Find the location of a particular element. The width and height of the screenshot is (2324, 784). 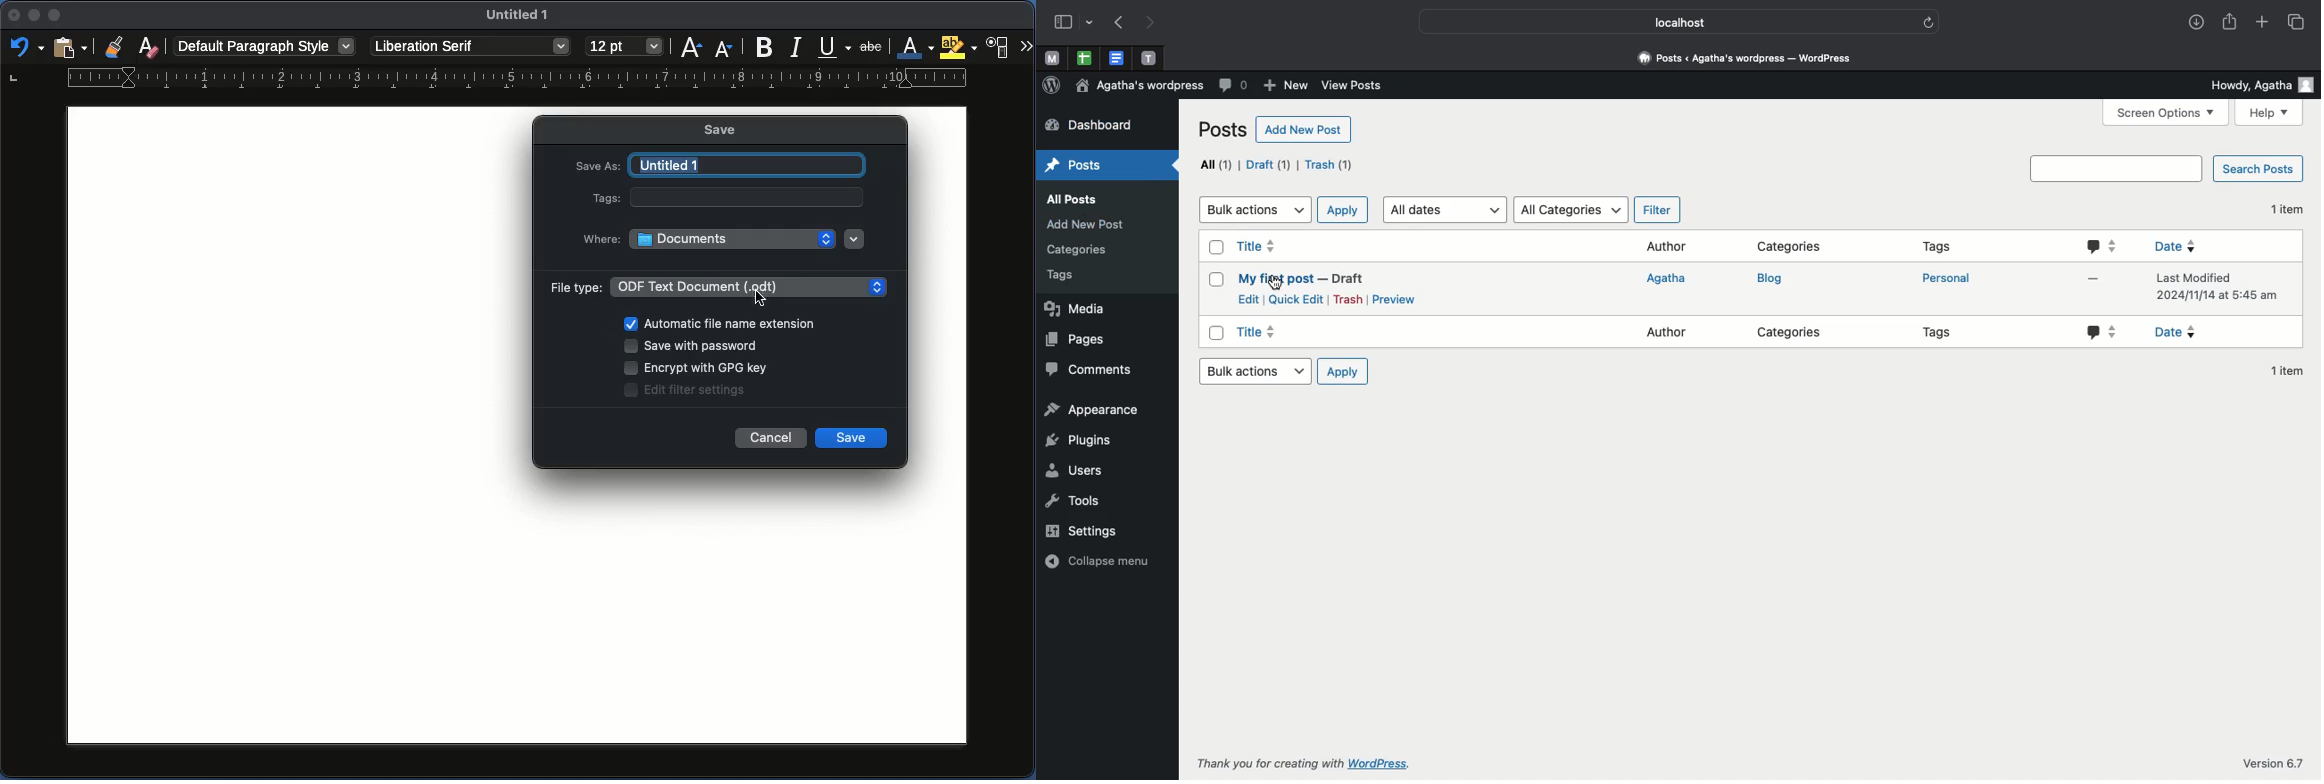

Redo is located at coordinates (23, 49).